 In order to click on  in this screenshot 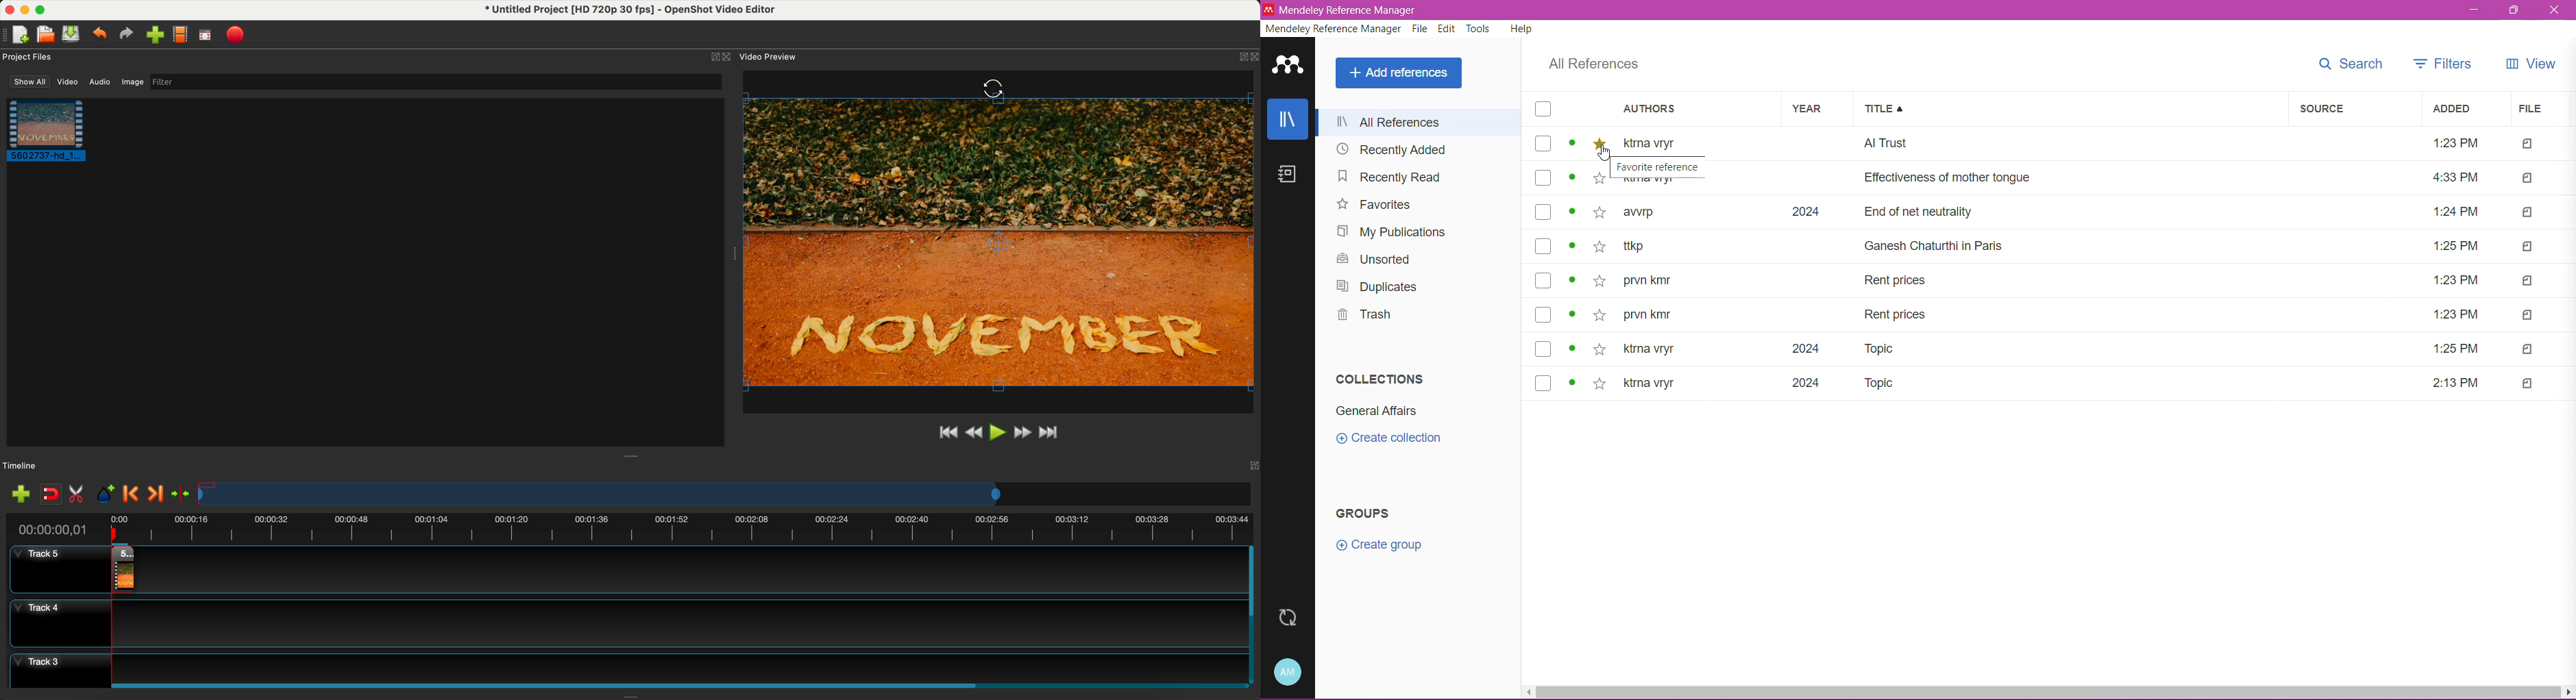, I will do `click(734, 252)`.